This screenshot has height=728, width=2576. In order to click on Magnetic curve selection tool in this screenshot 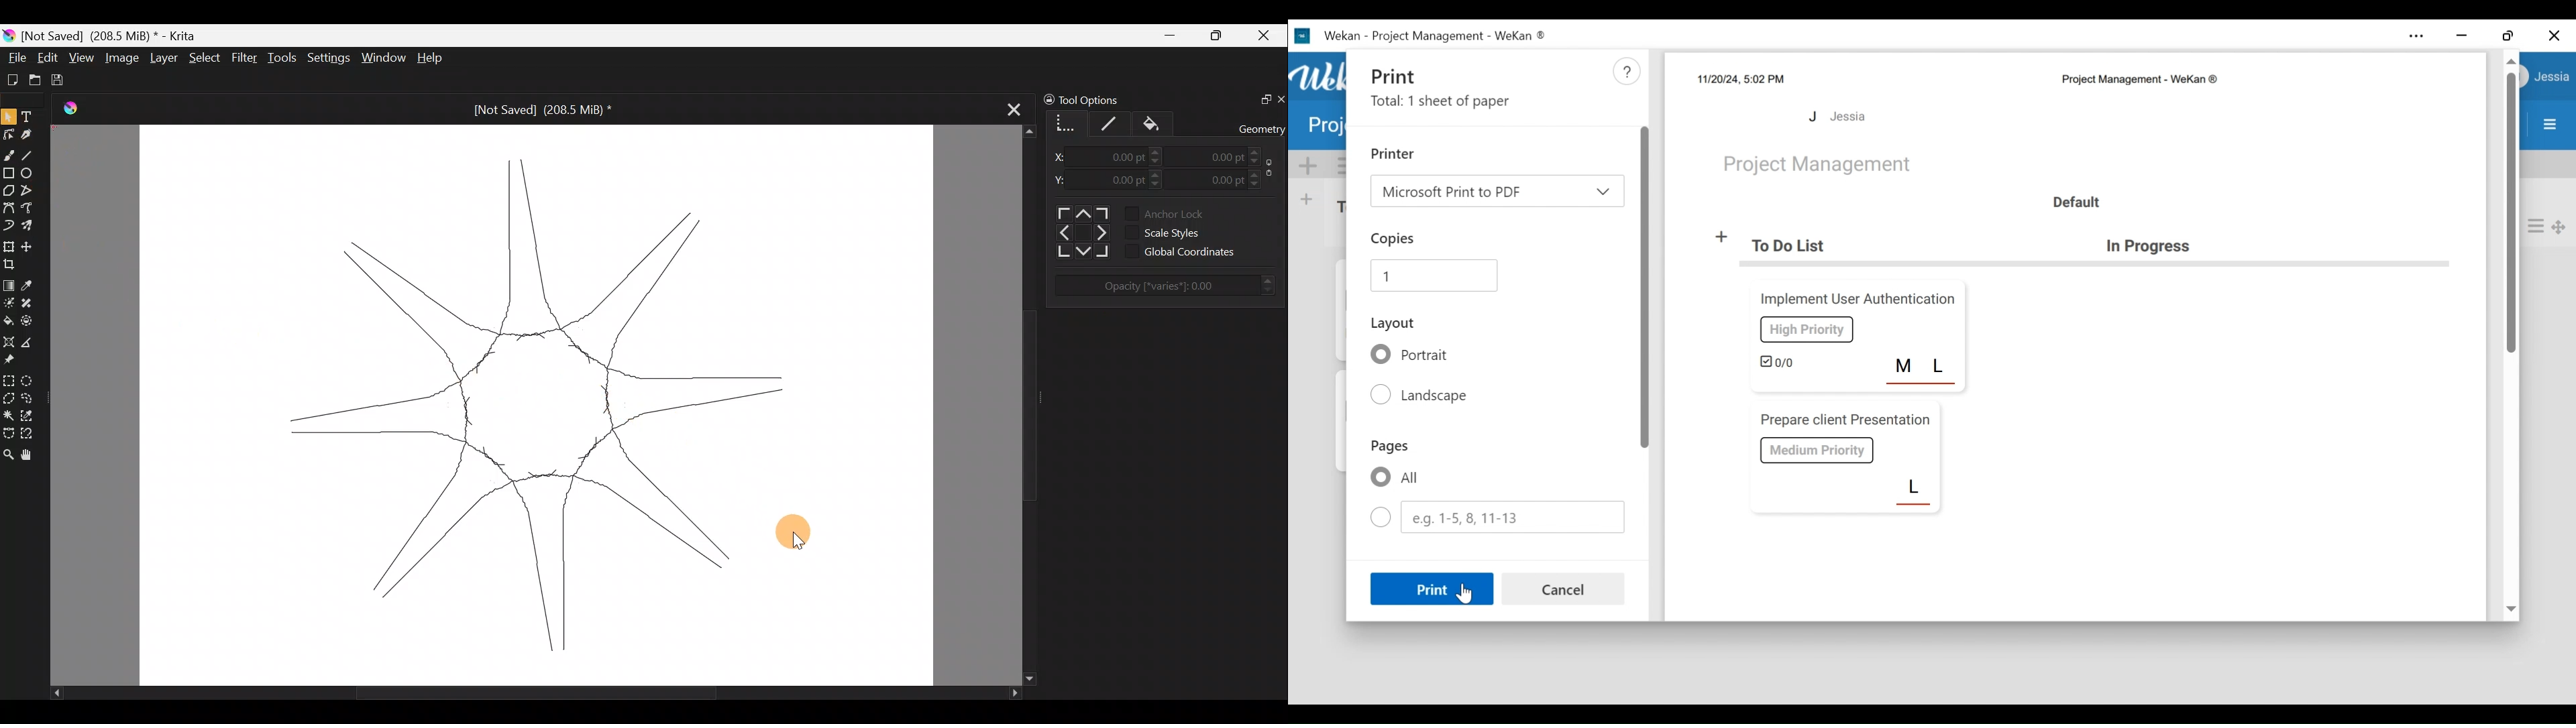, I will do `click(33, 434)`.